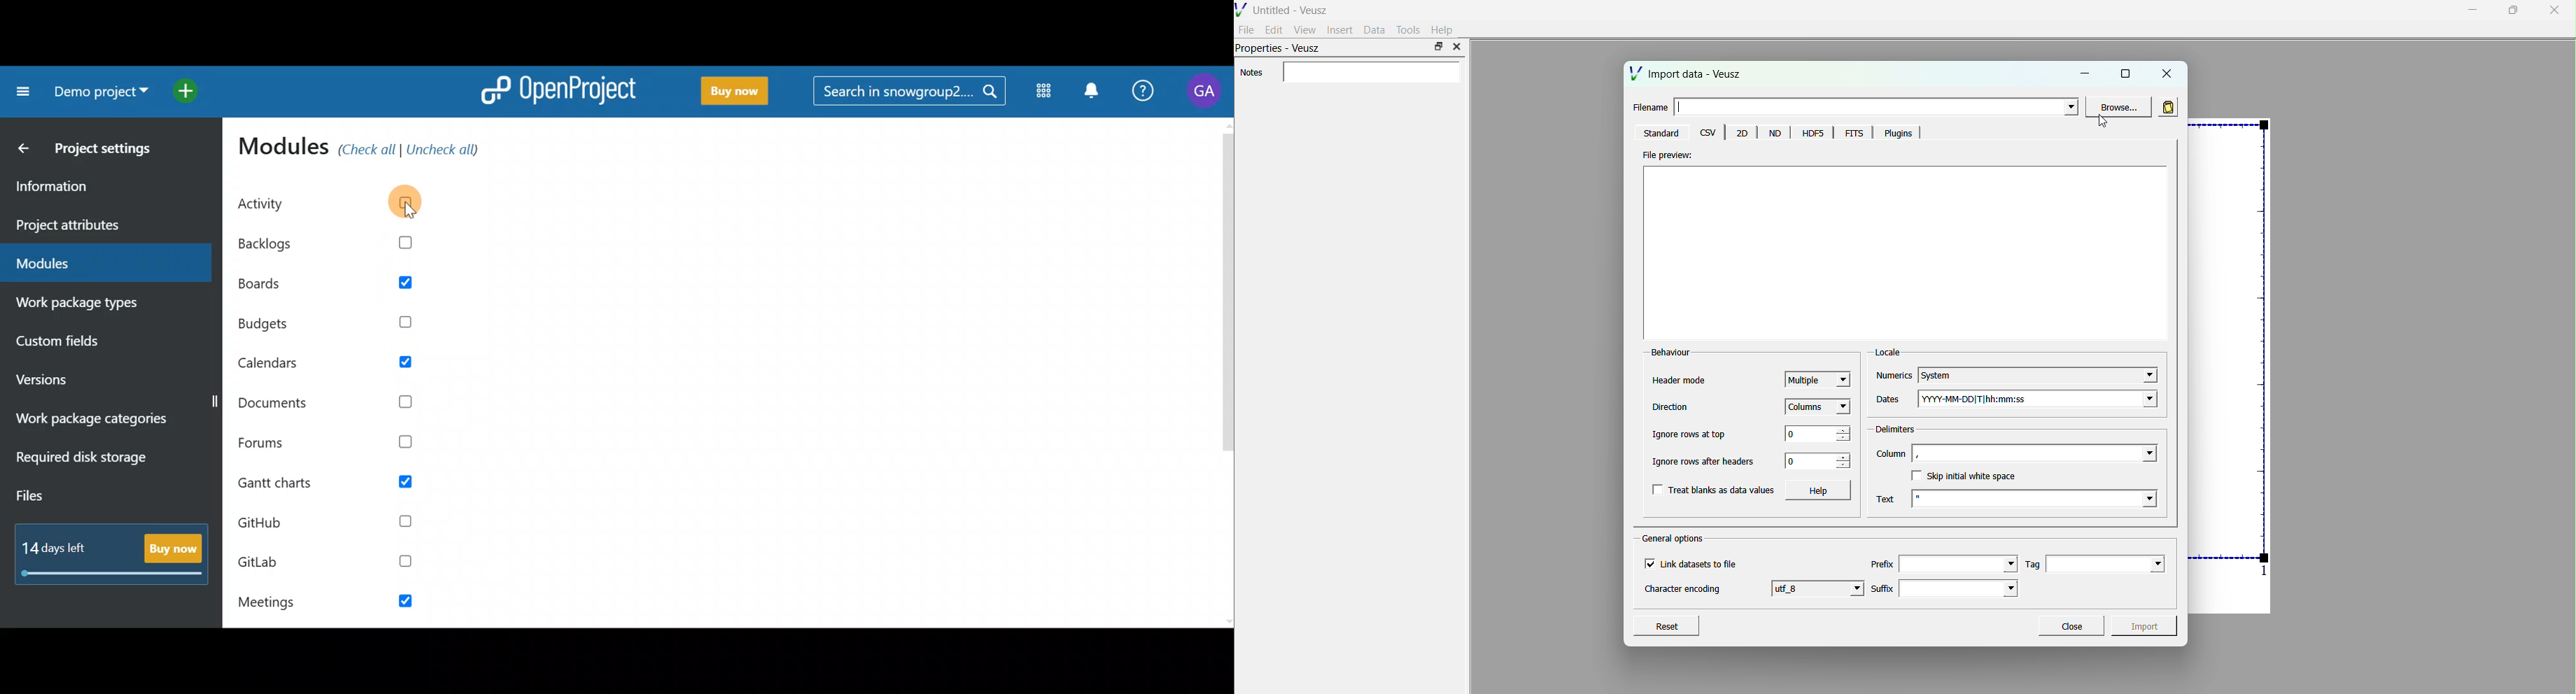  What do you see at coordinates (103, 422) in the screenshot?
I see `Work package categories` at bounding box center [103, 422].